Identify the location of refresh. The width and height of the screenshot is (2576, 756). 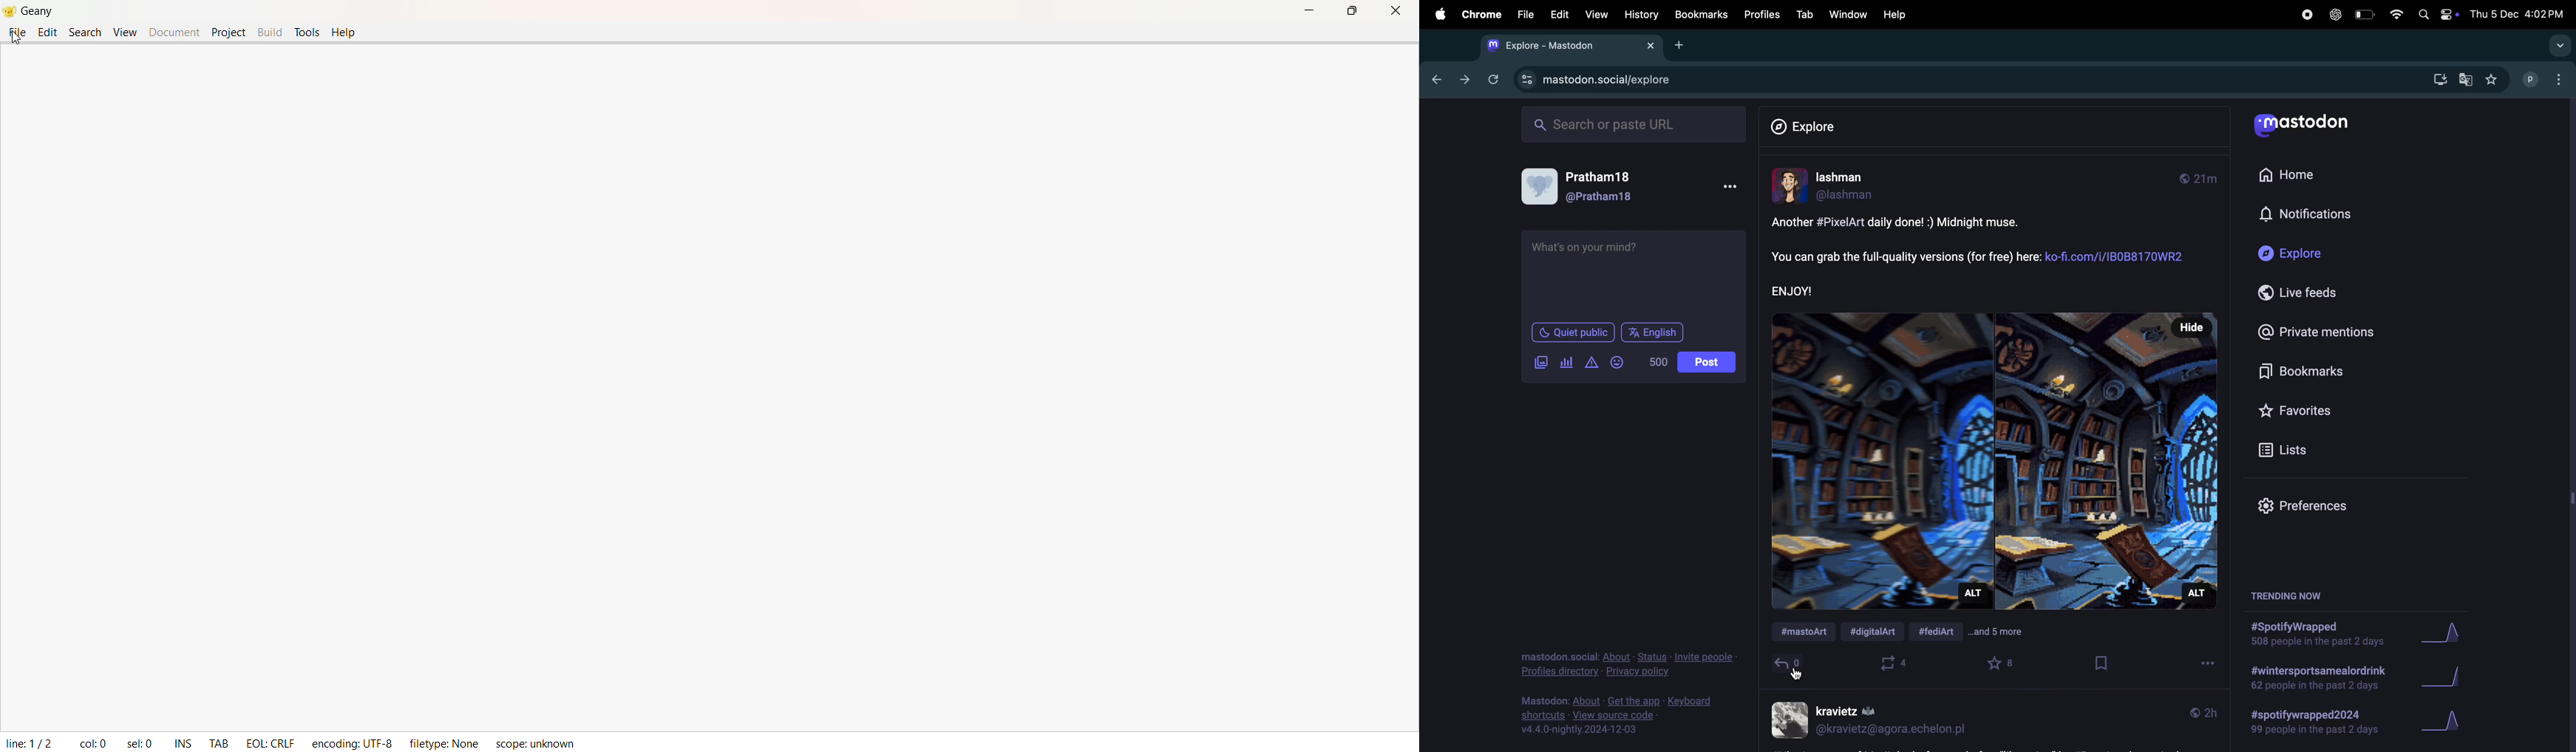
(1495, 79).